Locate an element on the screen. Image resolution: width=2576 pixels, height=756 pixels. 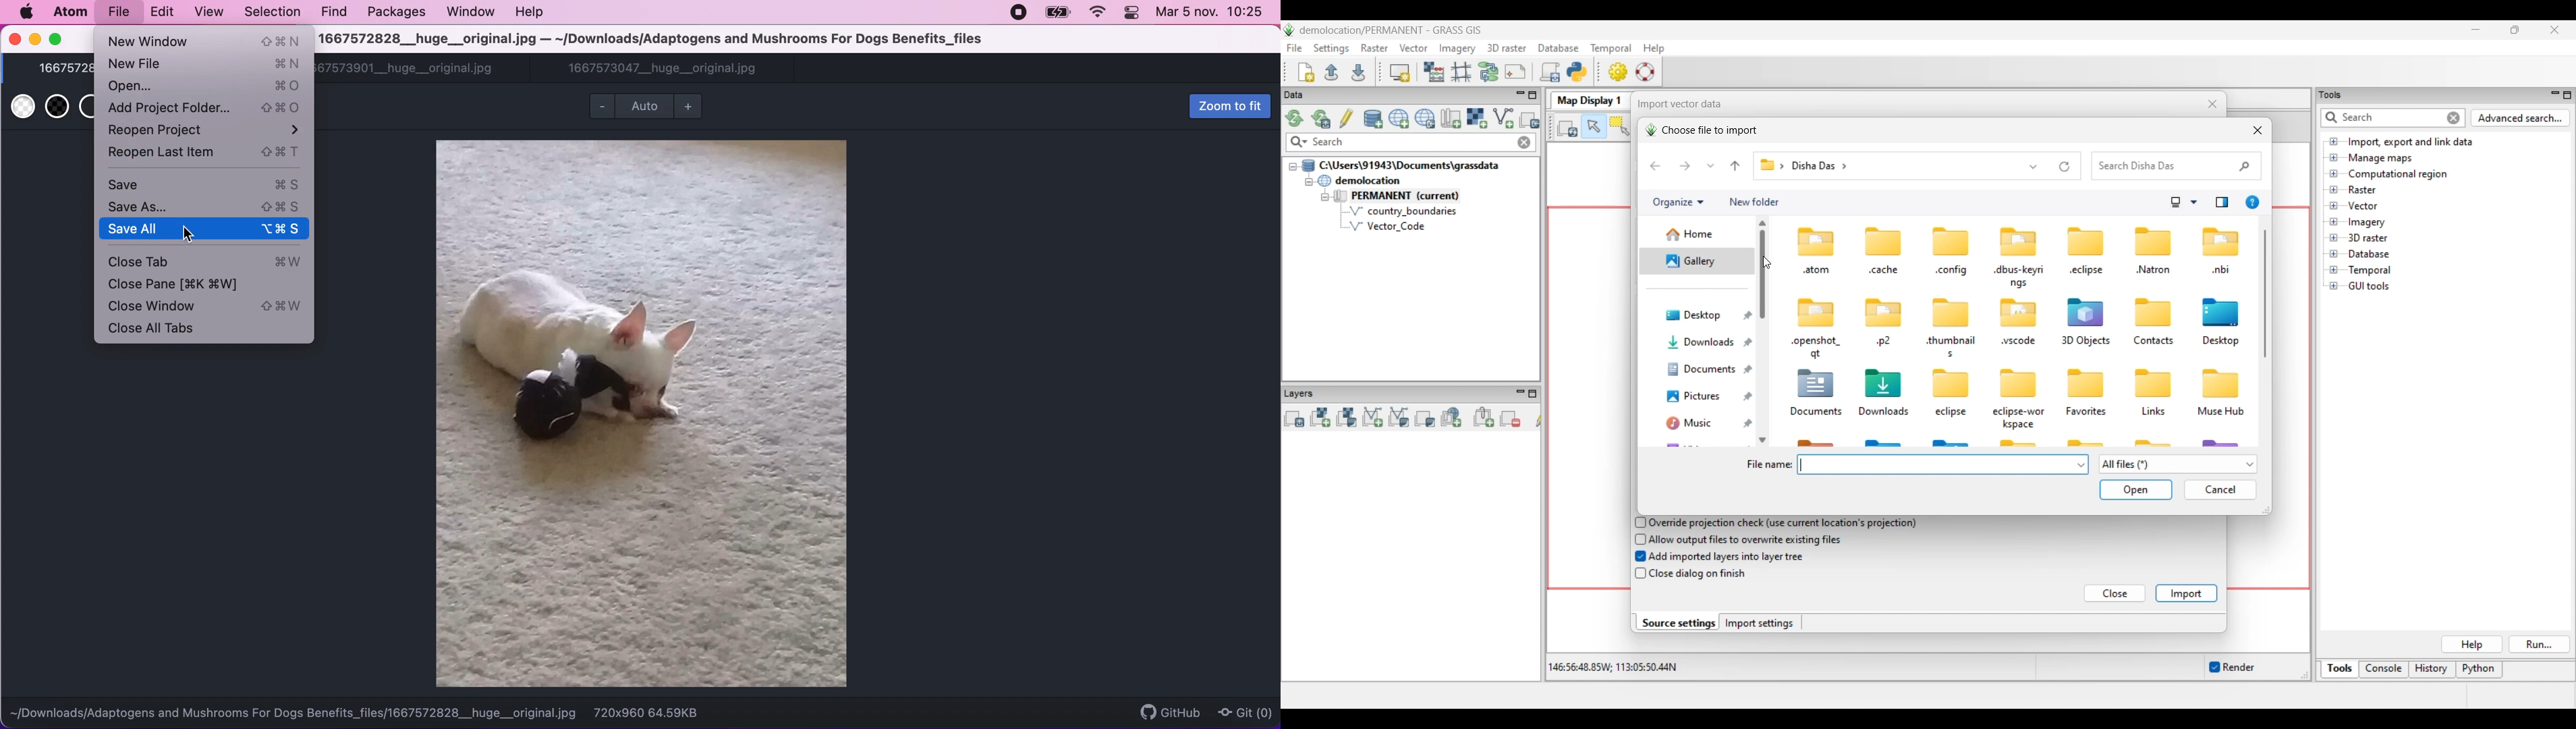
zoom out is located at coordinates (601, 107).